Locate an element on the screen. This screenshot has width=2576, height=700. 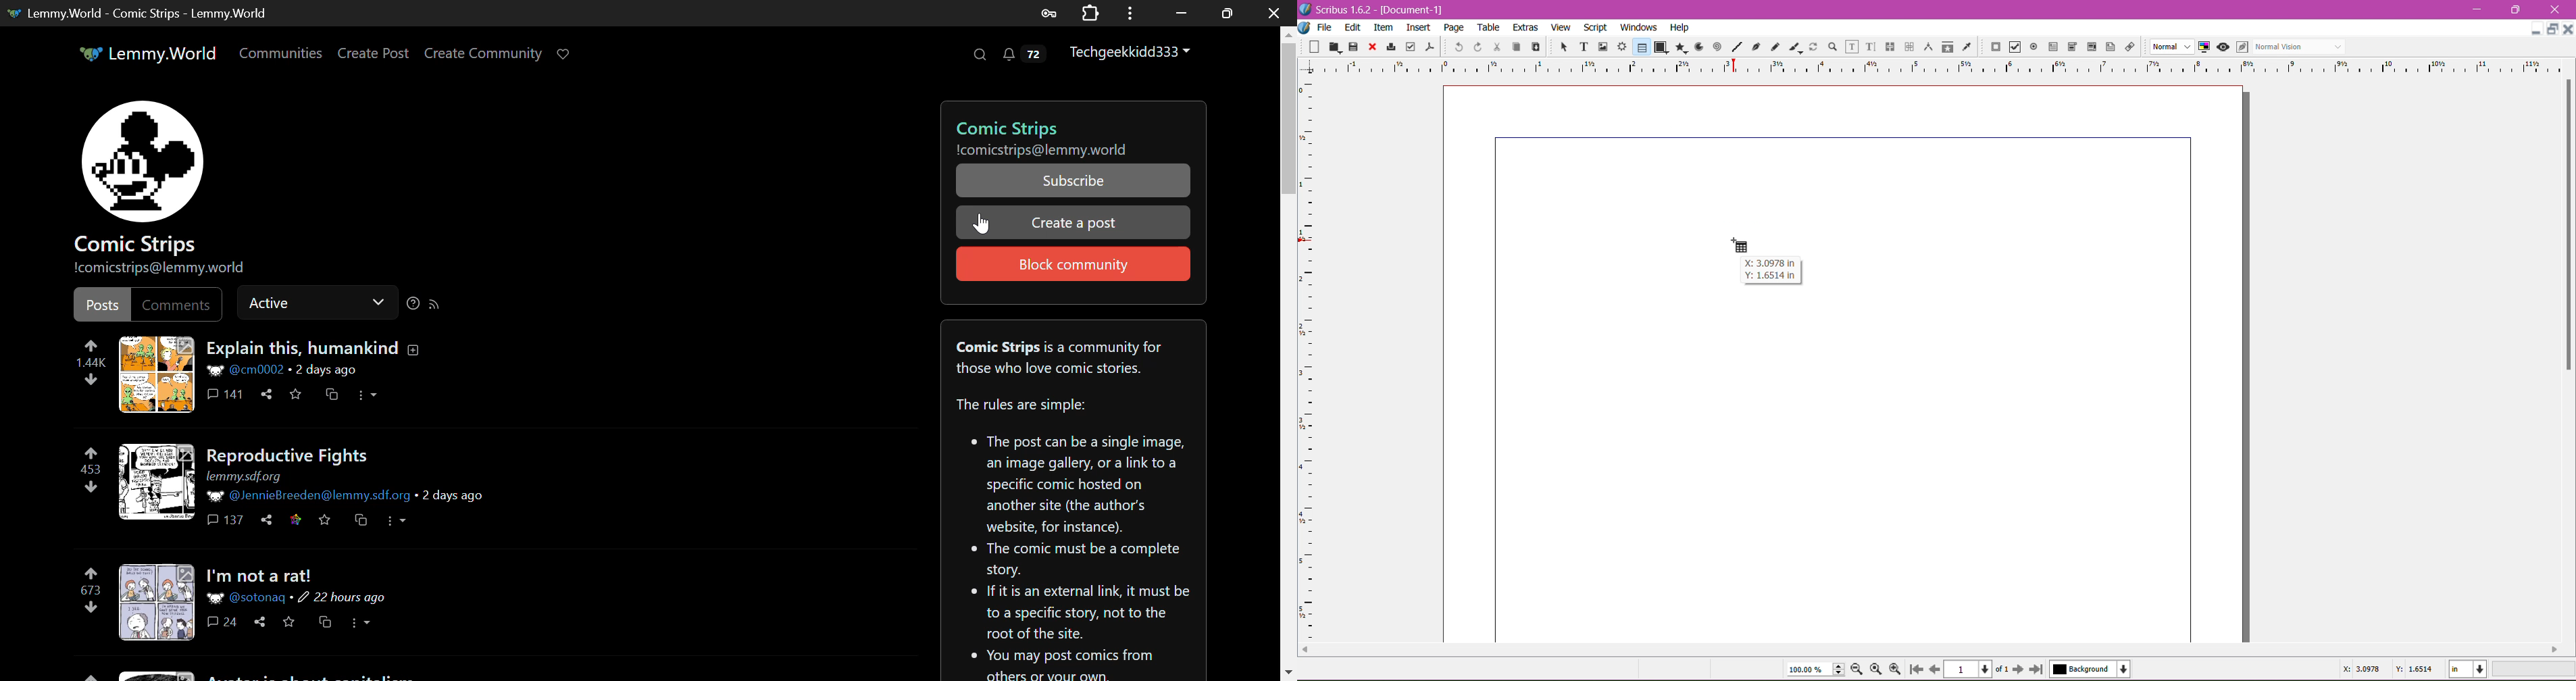
Explain this, humankind is located at coordinates (316, 349).